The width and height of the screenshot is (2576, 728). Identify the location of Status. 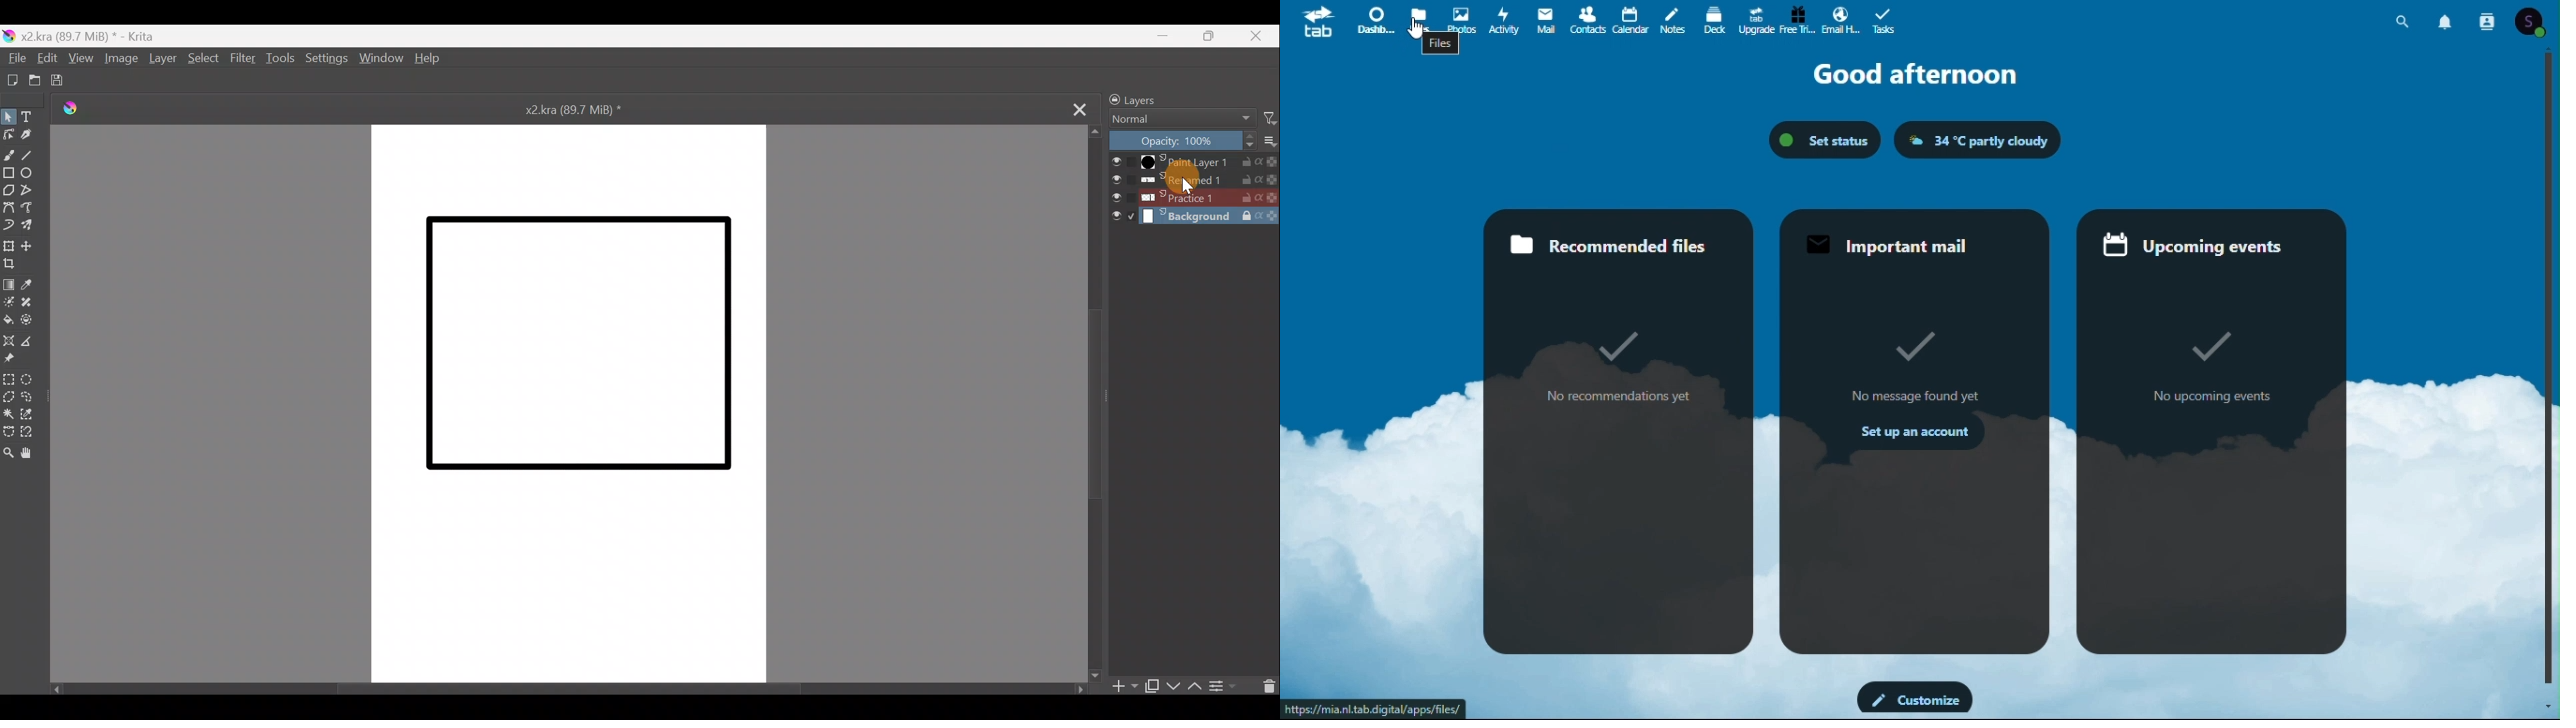
(1827, 140).